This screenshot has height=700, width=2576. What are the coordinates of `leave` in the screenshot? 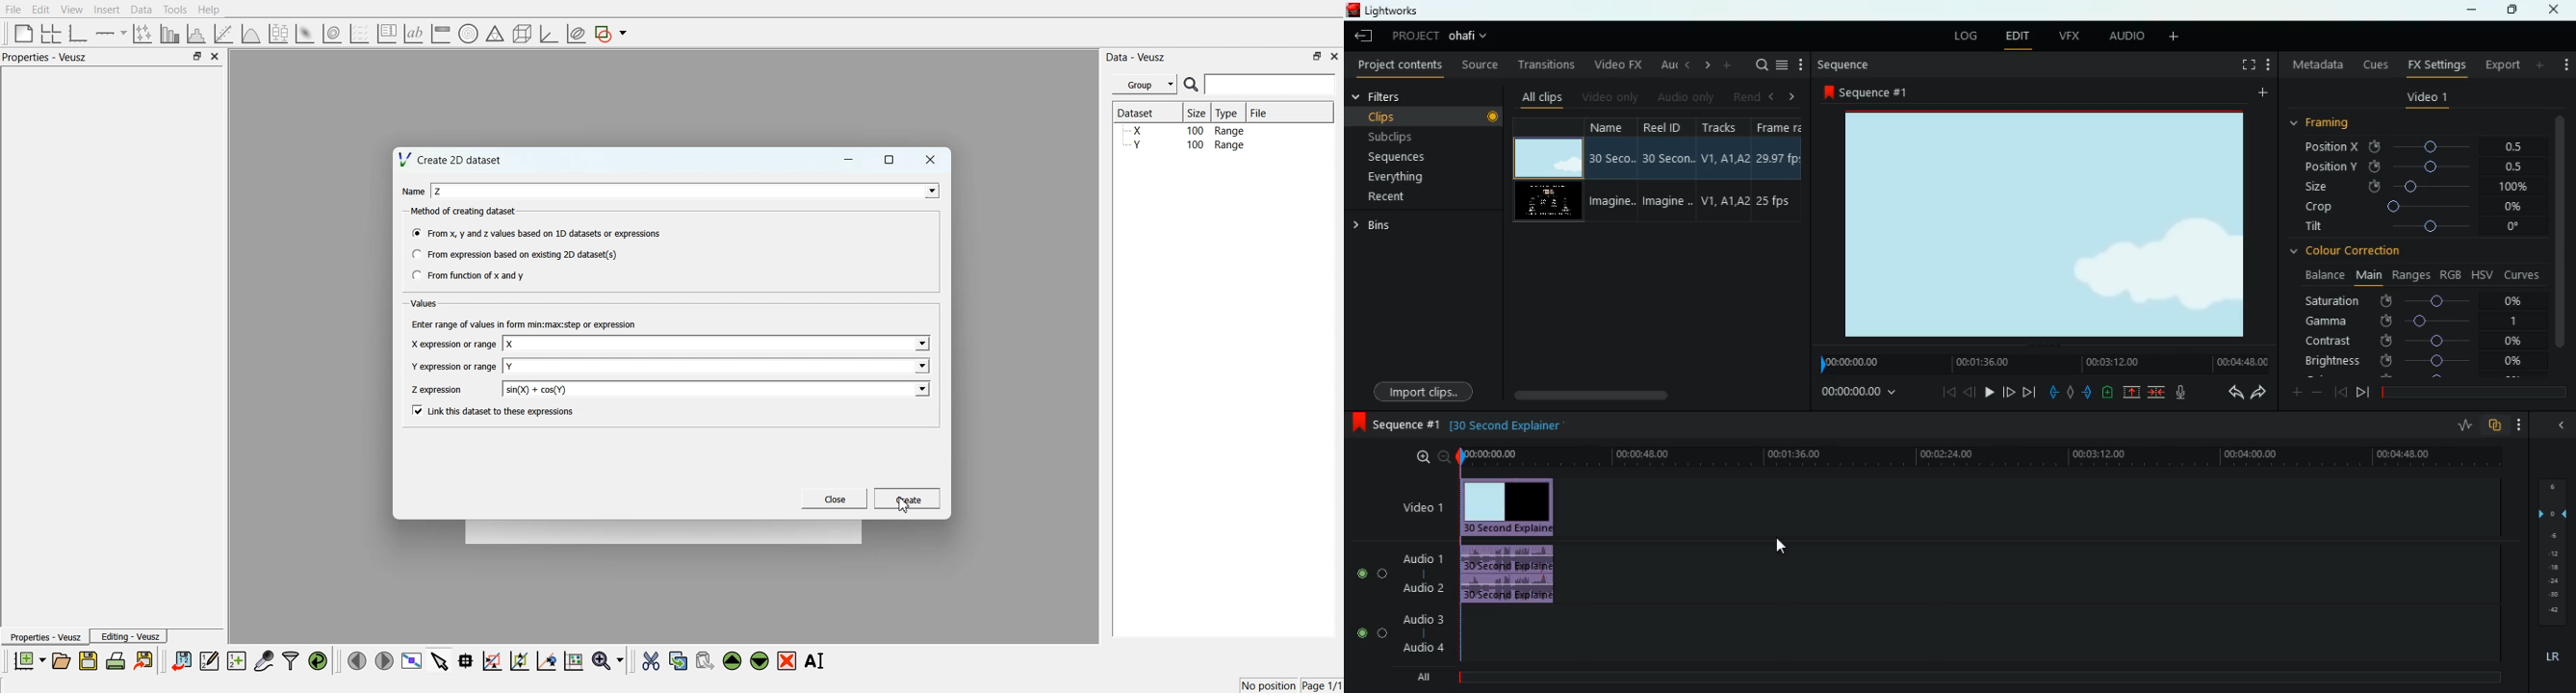 It's located at (1365, 35).